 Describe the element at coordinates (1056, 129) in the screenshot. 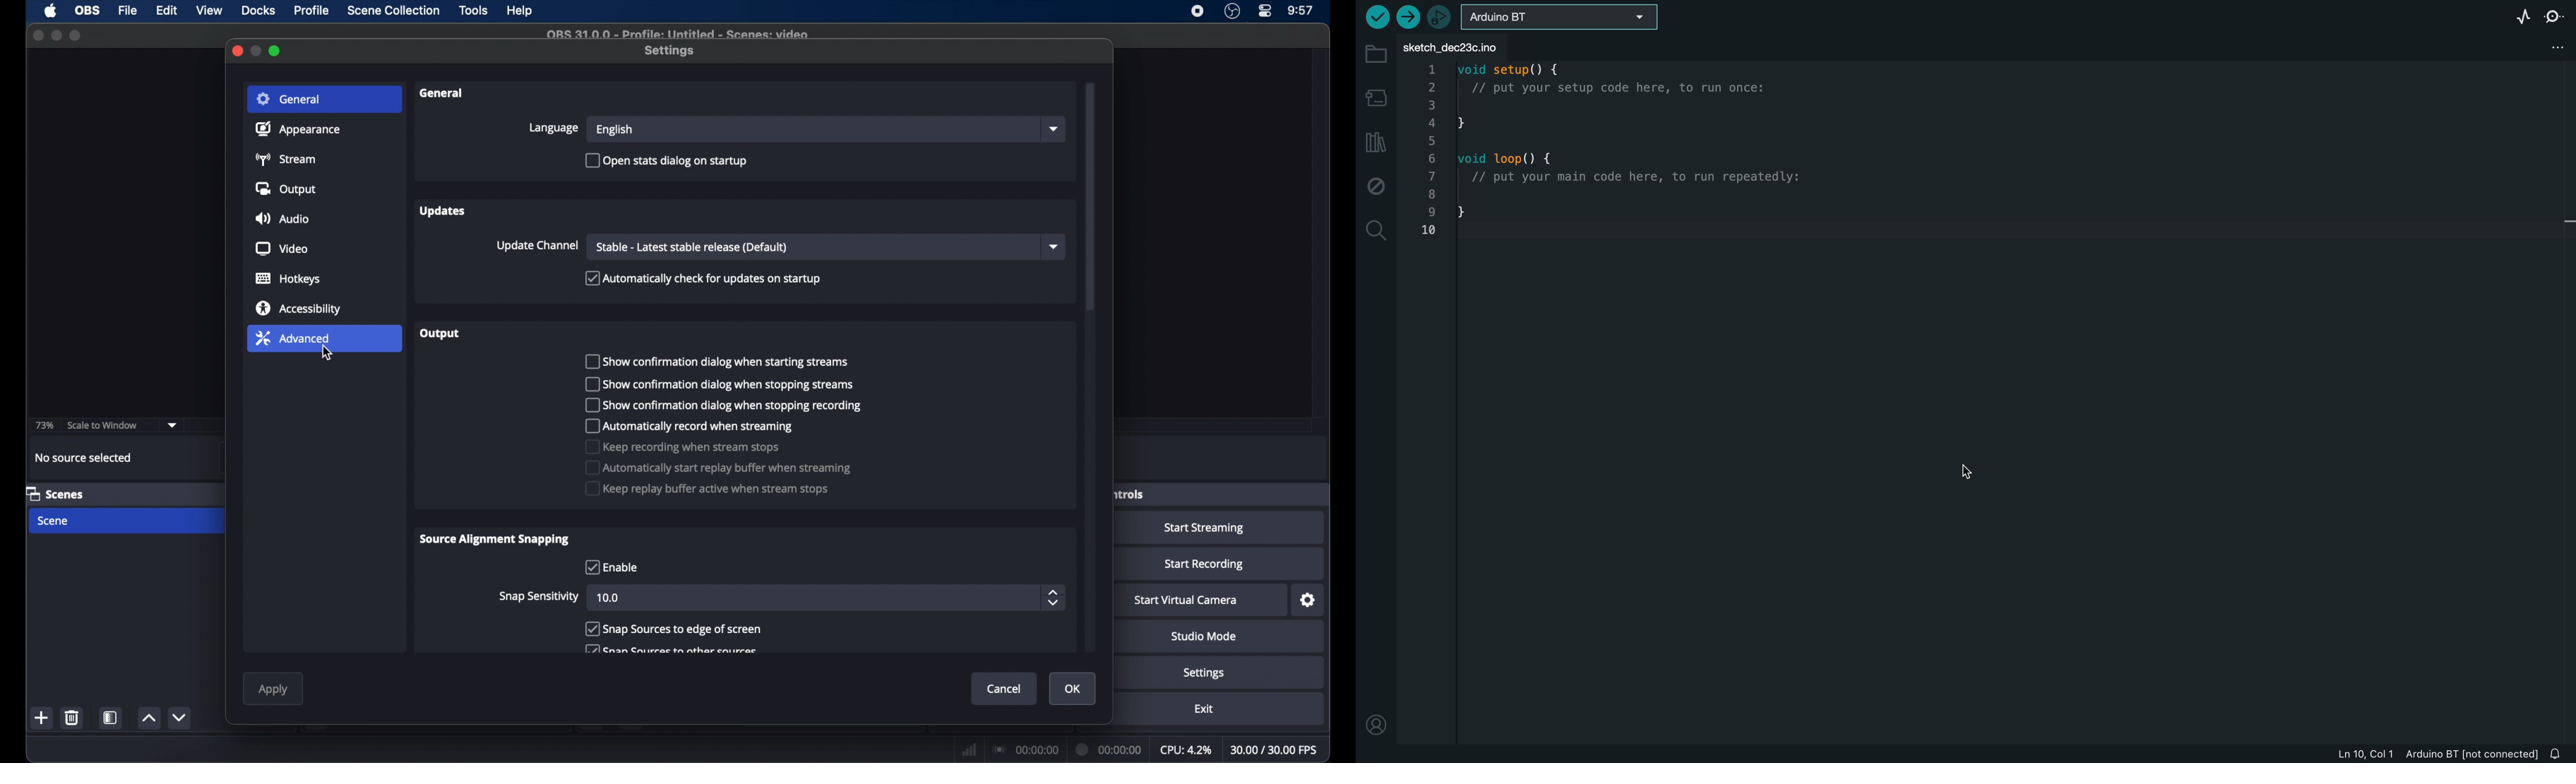

I see `dropdown` at that location.